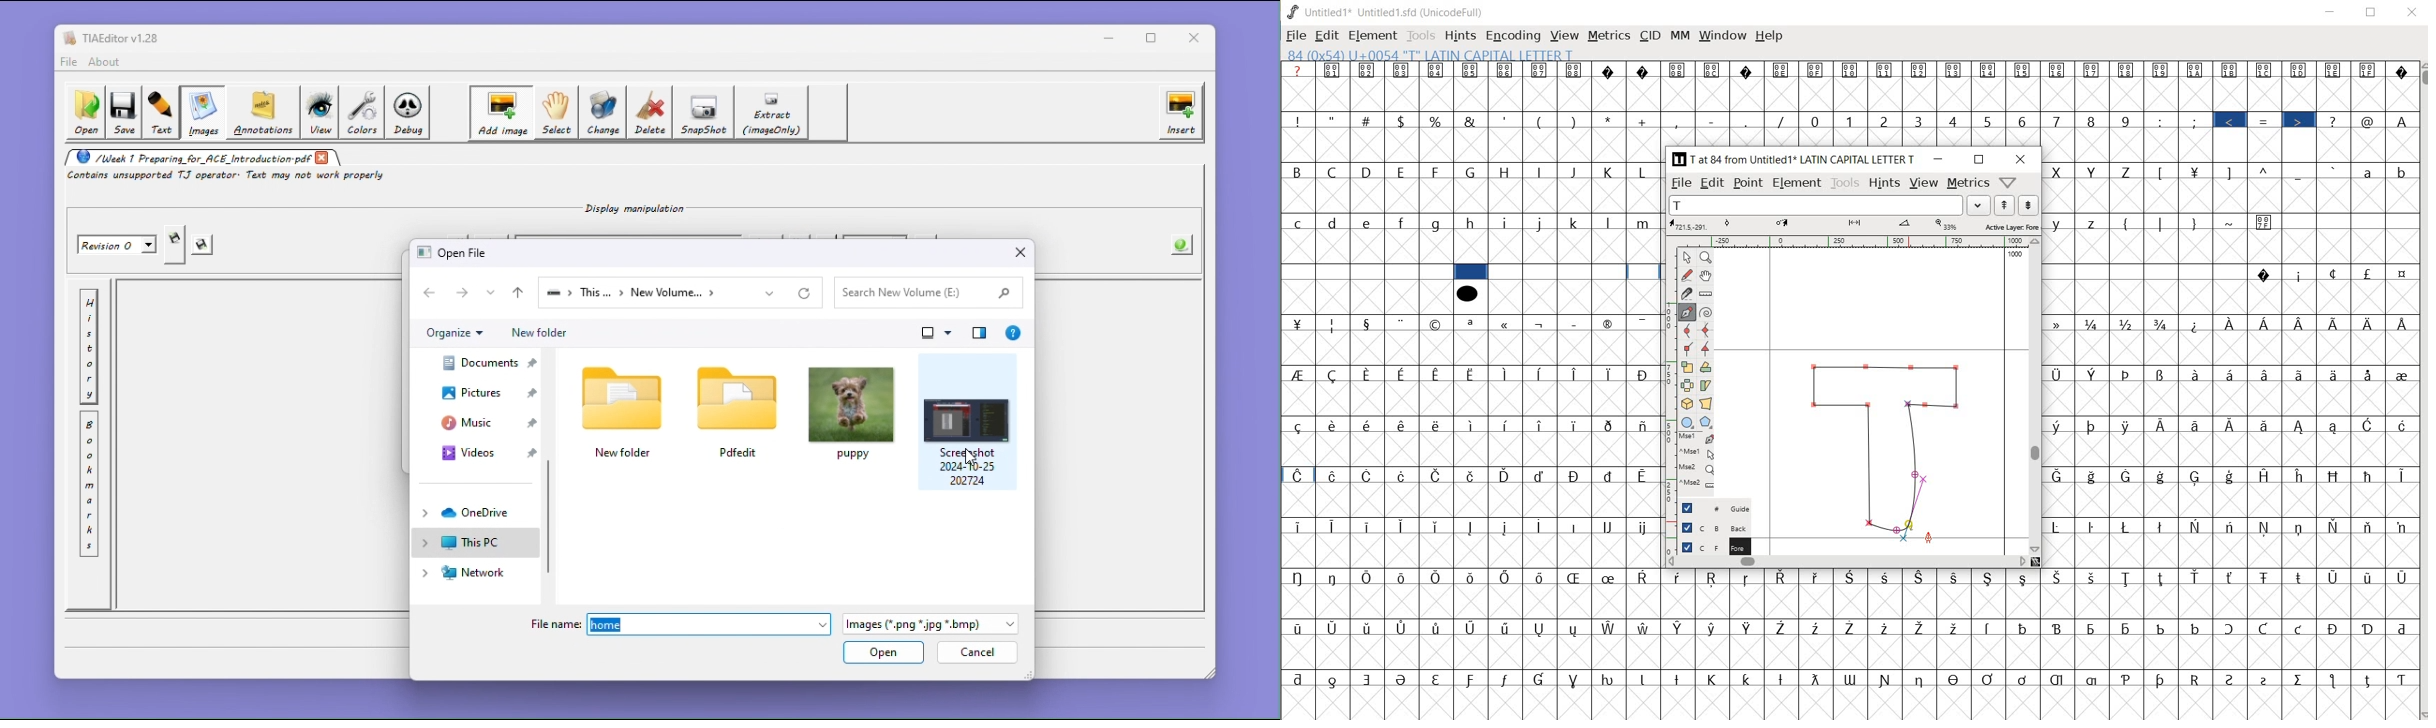  What do you see at coordinates (2335, 120) in the screenshot?
I see `?` at bounding box center [2335, 120].